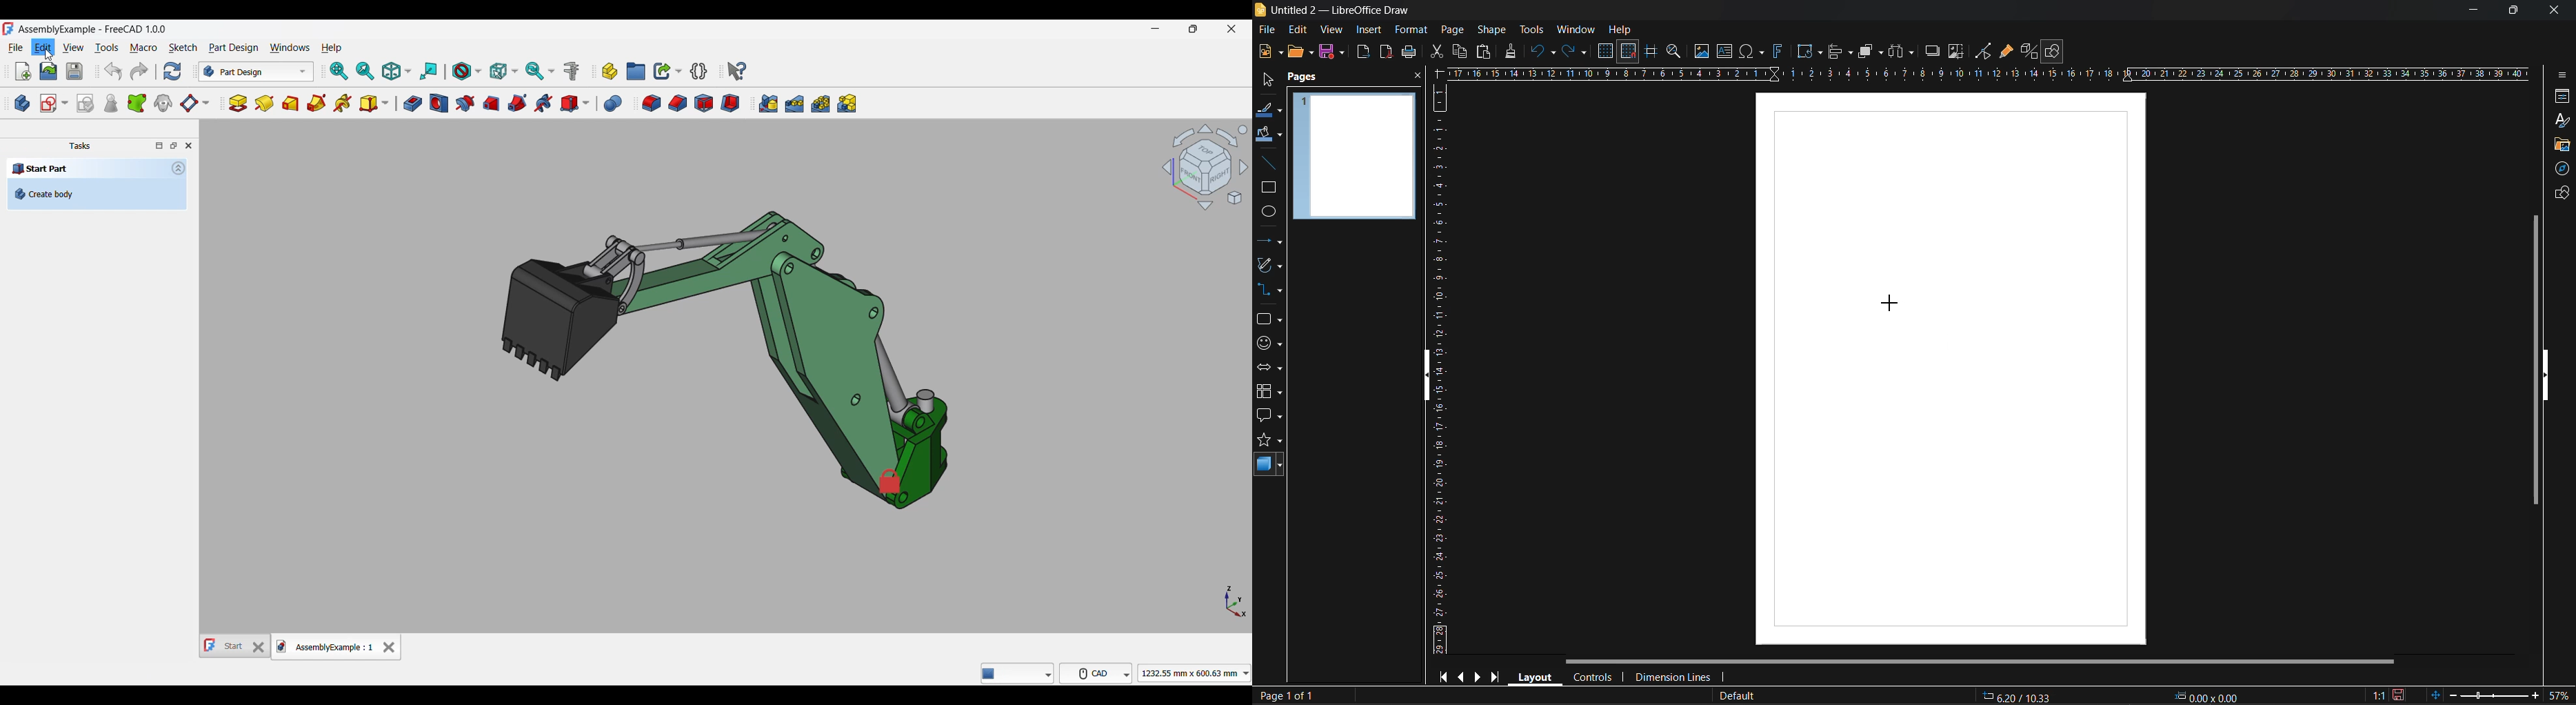 The image size is (2576, 728). What do you see at coordinates (1447, 677) in the screenshot?
I see `first` at bounding box center [1447, 677].